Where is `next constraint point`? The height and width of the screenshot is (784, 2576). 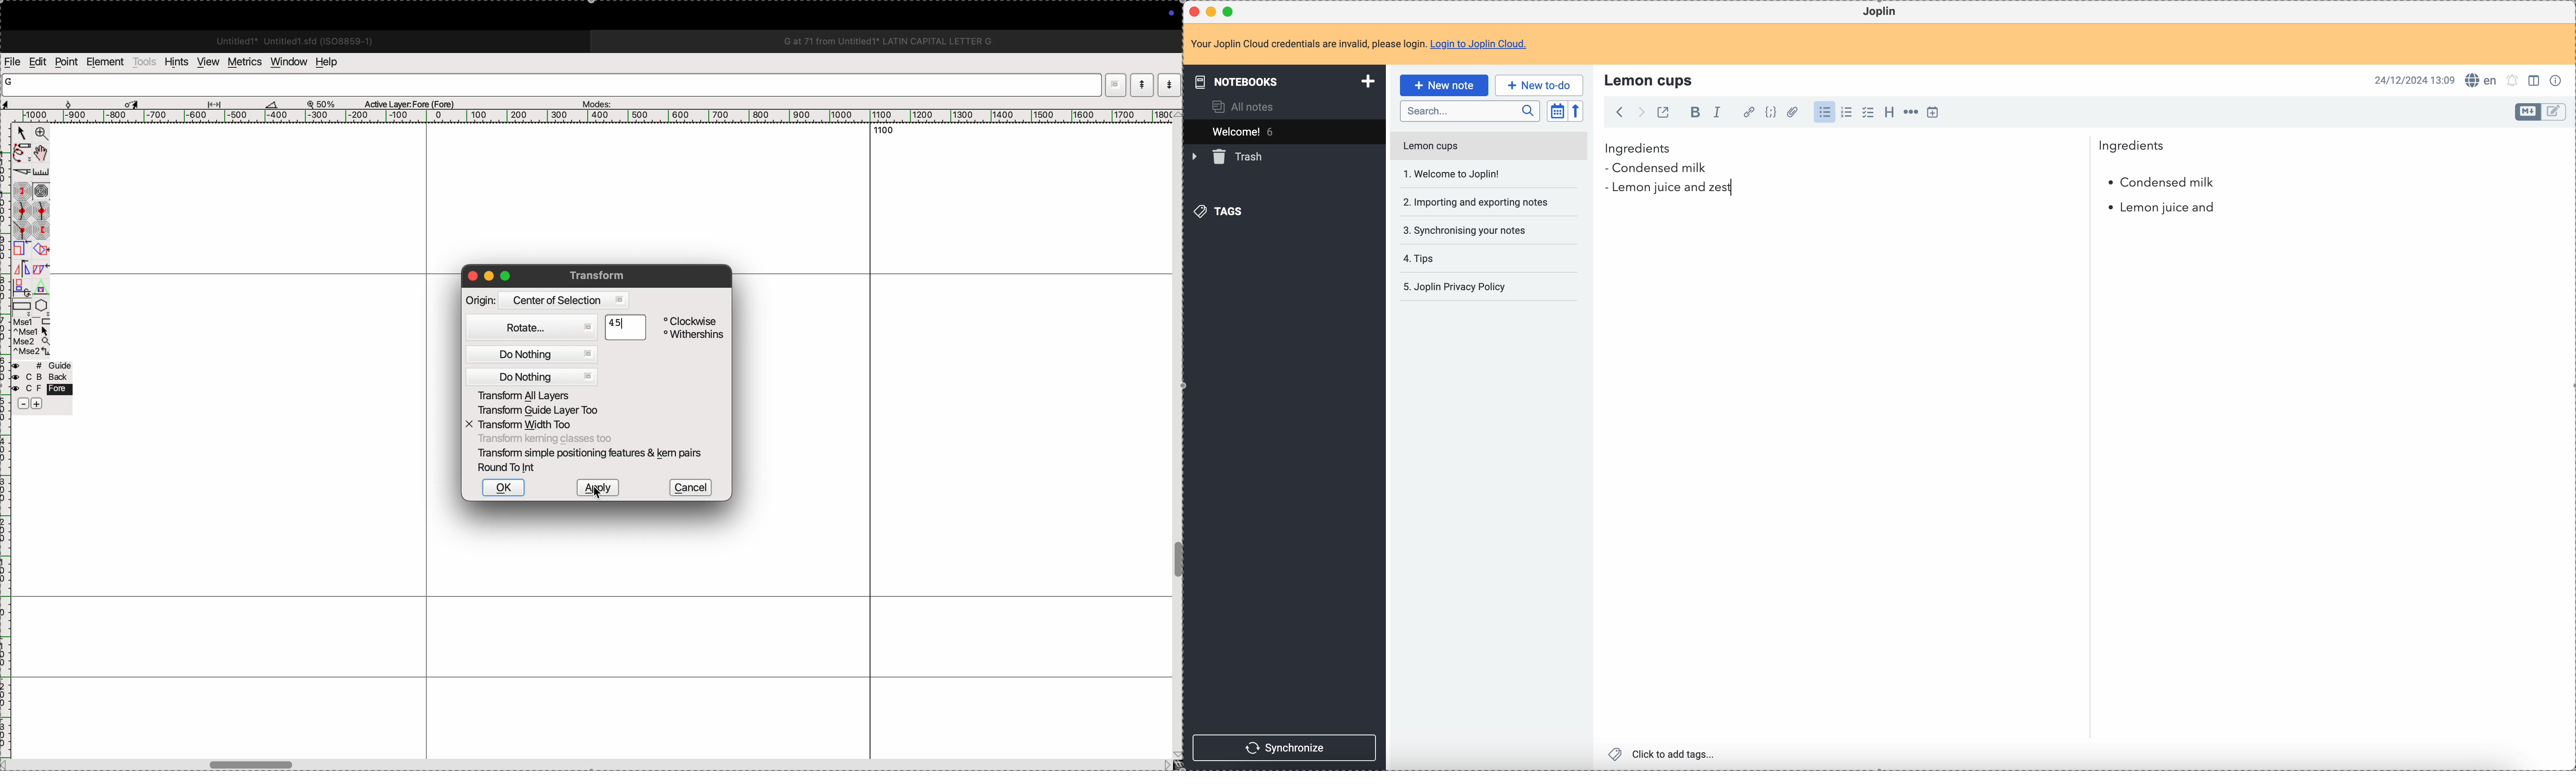
next constraint point is located at coordinates (22, 192).